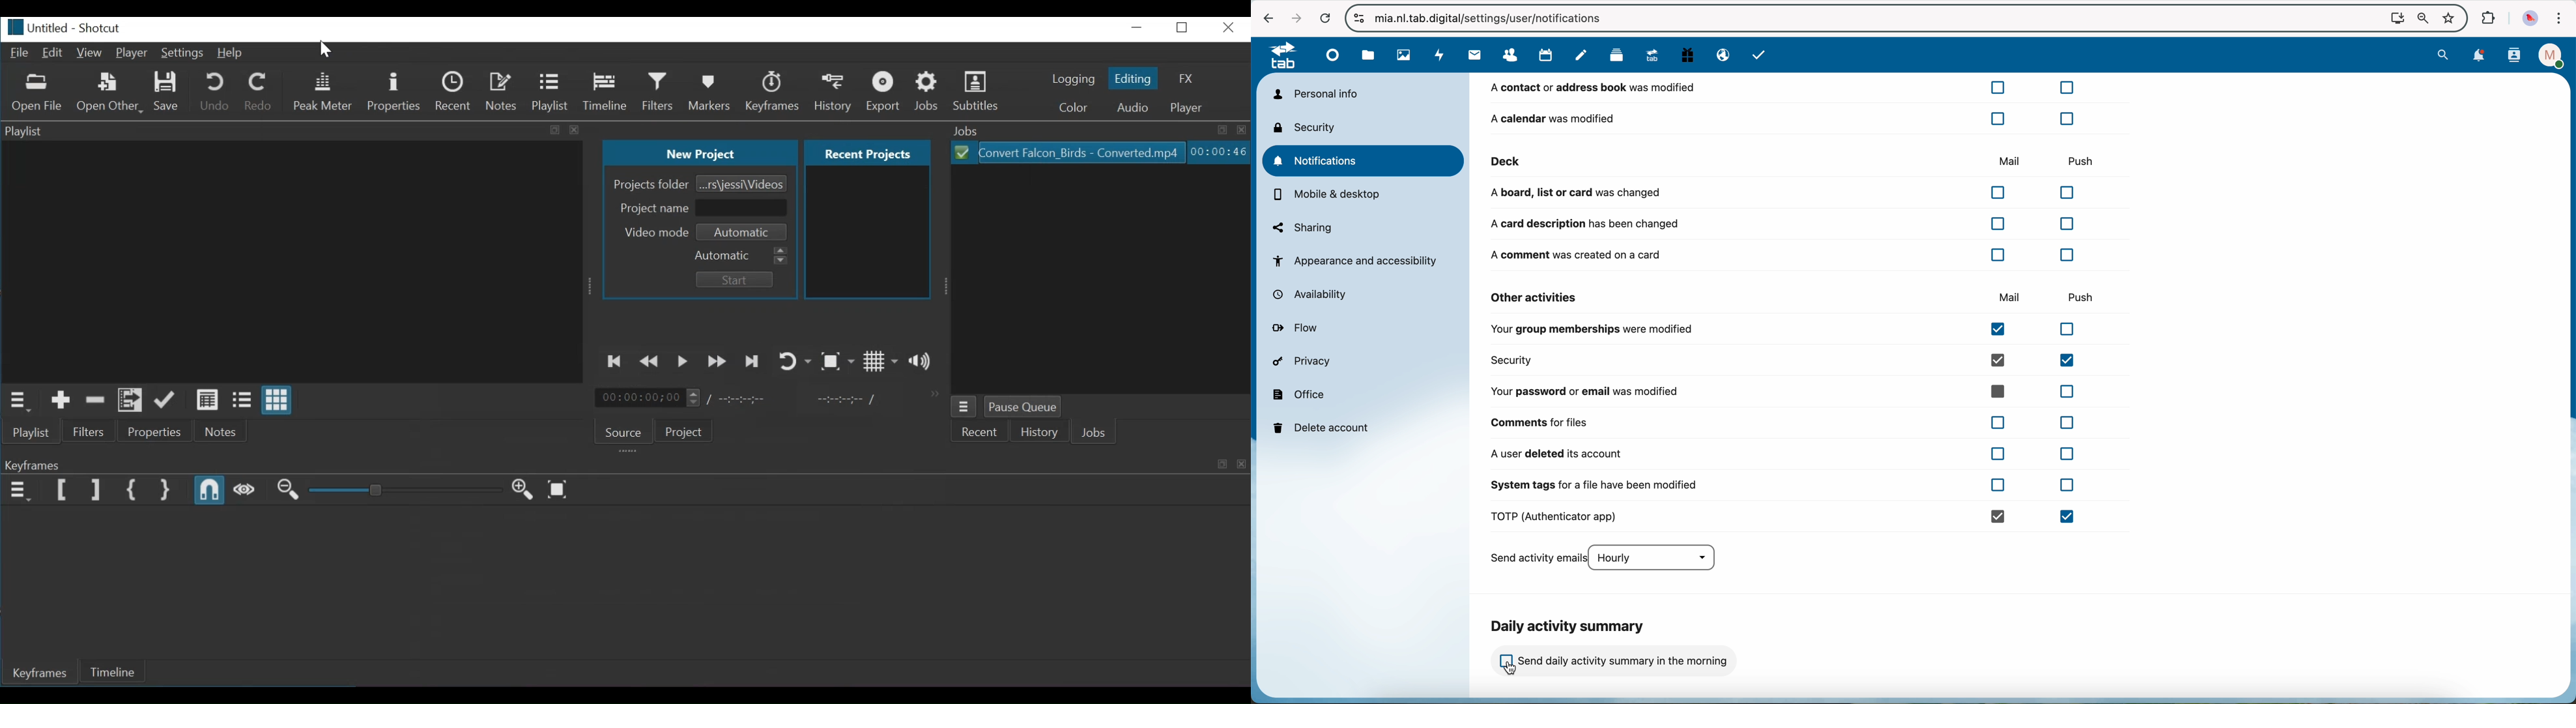 This screenshot has width=2576, height=728. I want to click on Toggle play or pause, so click(683, 361).